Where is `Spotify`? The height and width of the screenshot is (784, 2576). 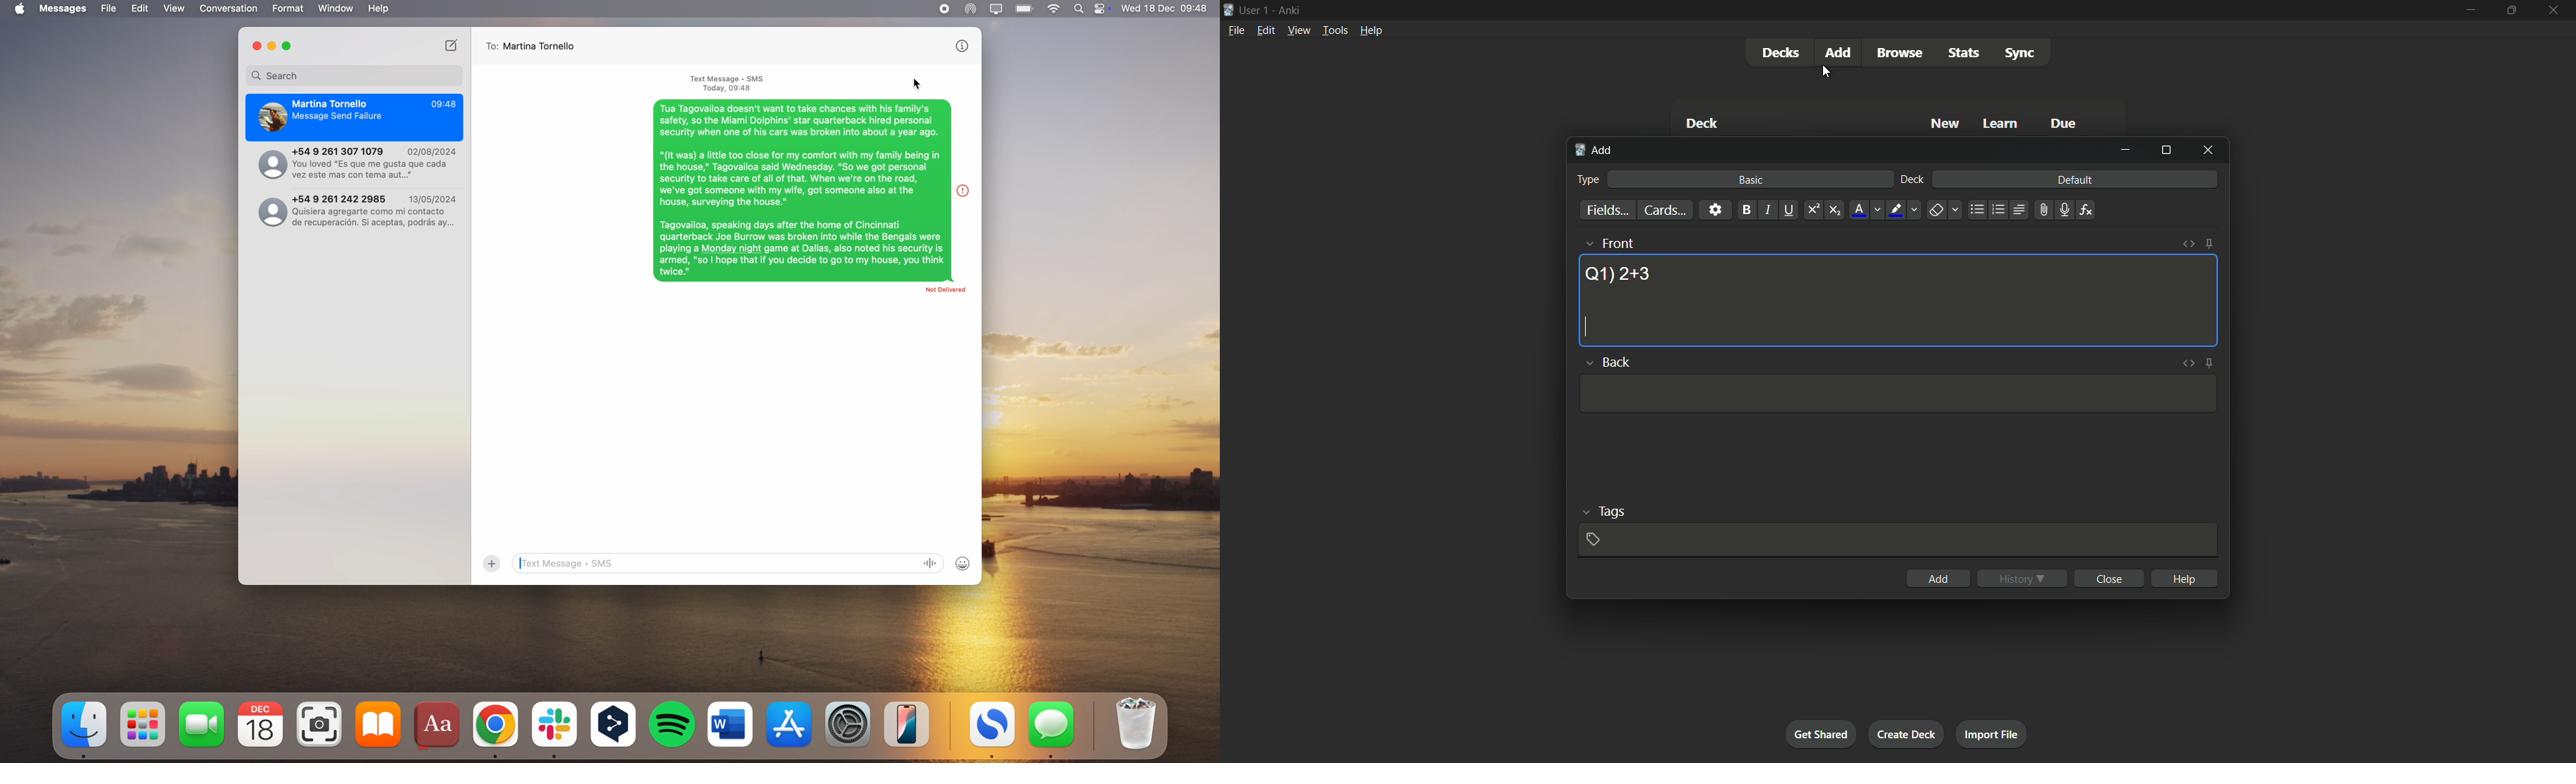 Spotify is located at coordinates (673, 724).